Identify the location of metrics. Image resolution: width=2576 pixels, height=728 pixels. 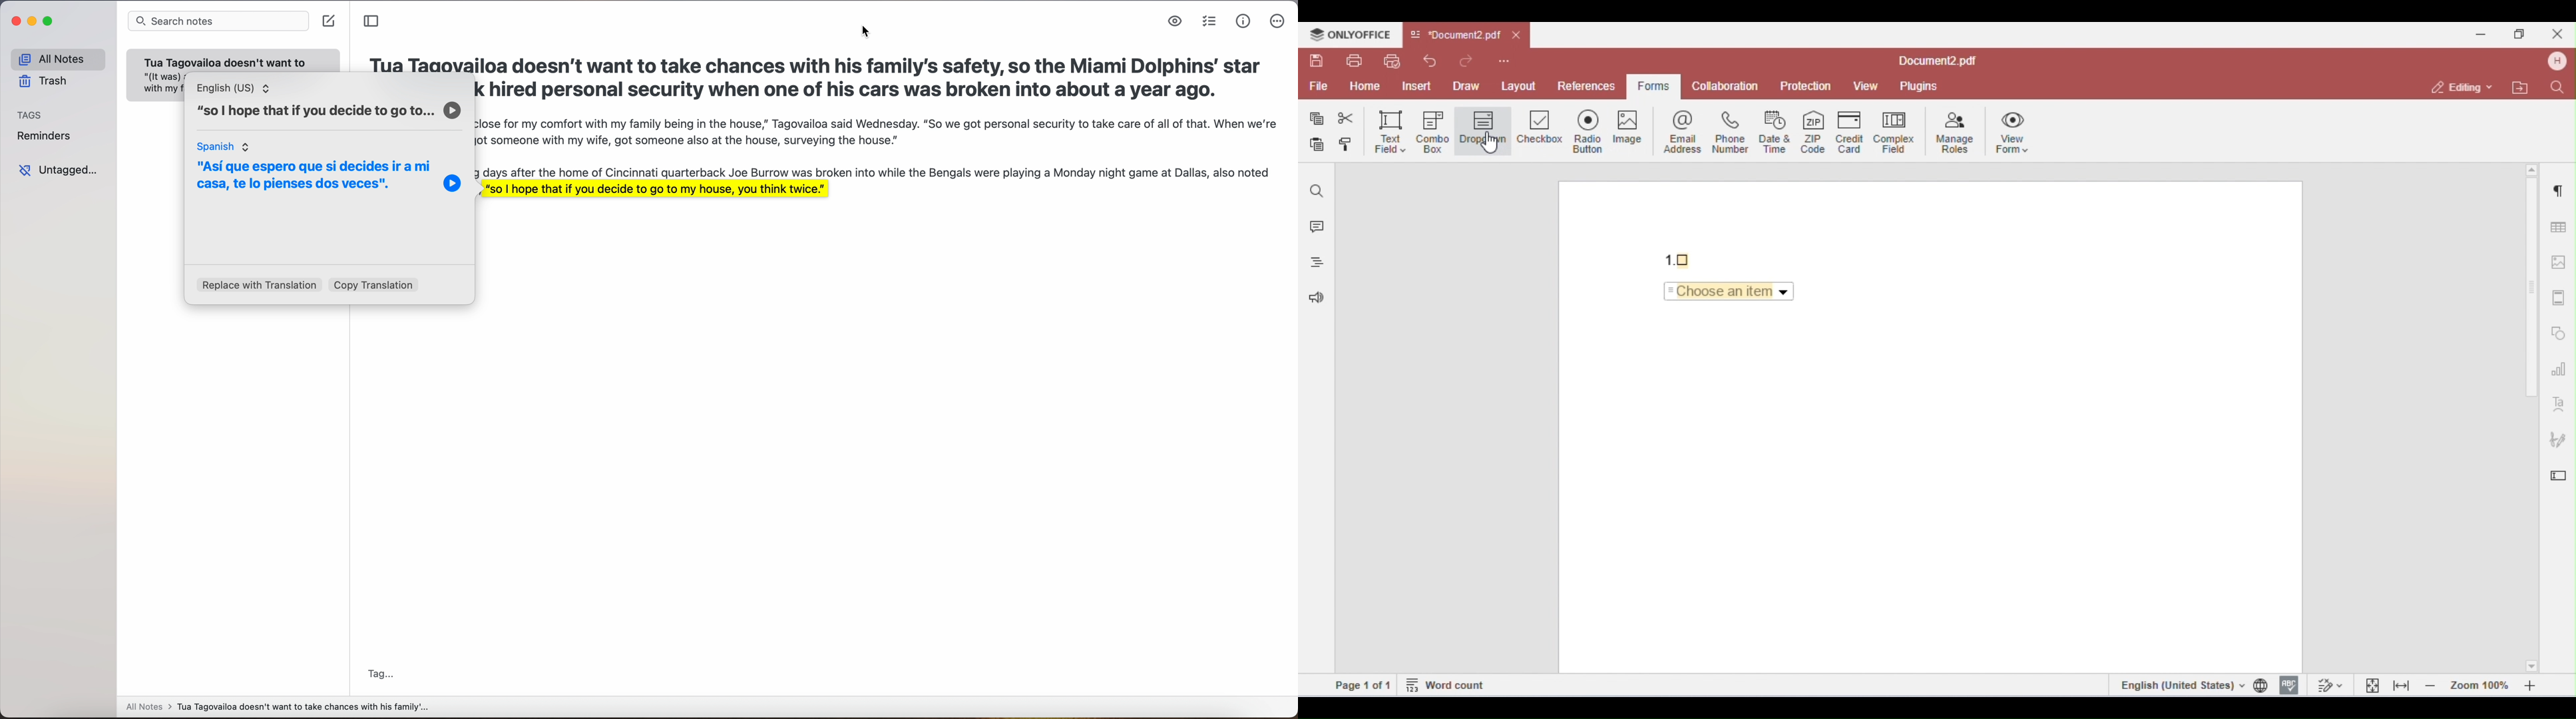
(1243, 22).